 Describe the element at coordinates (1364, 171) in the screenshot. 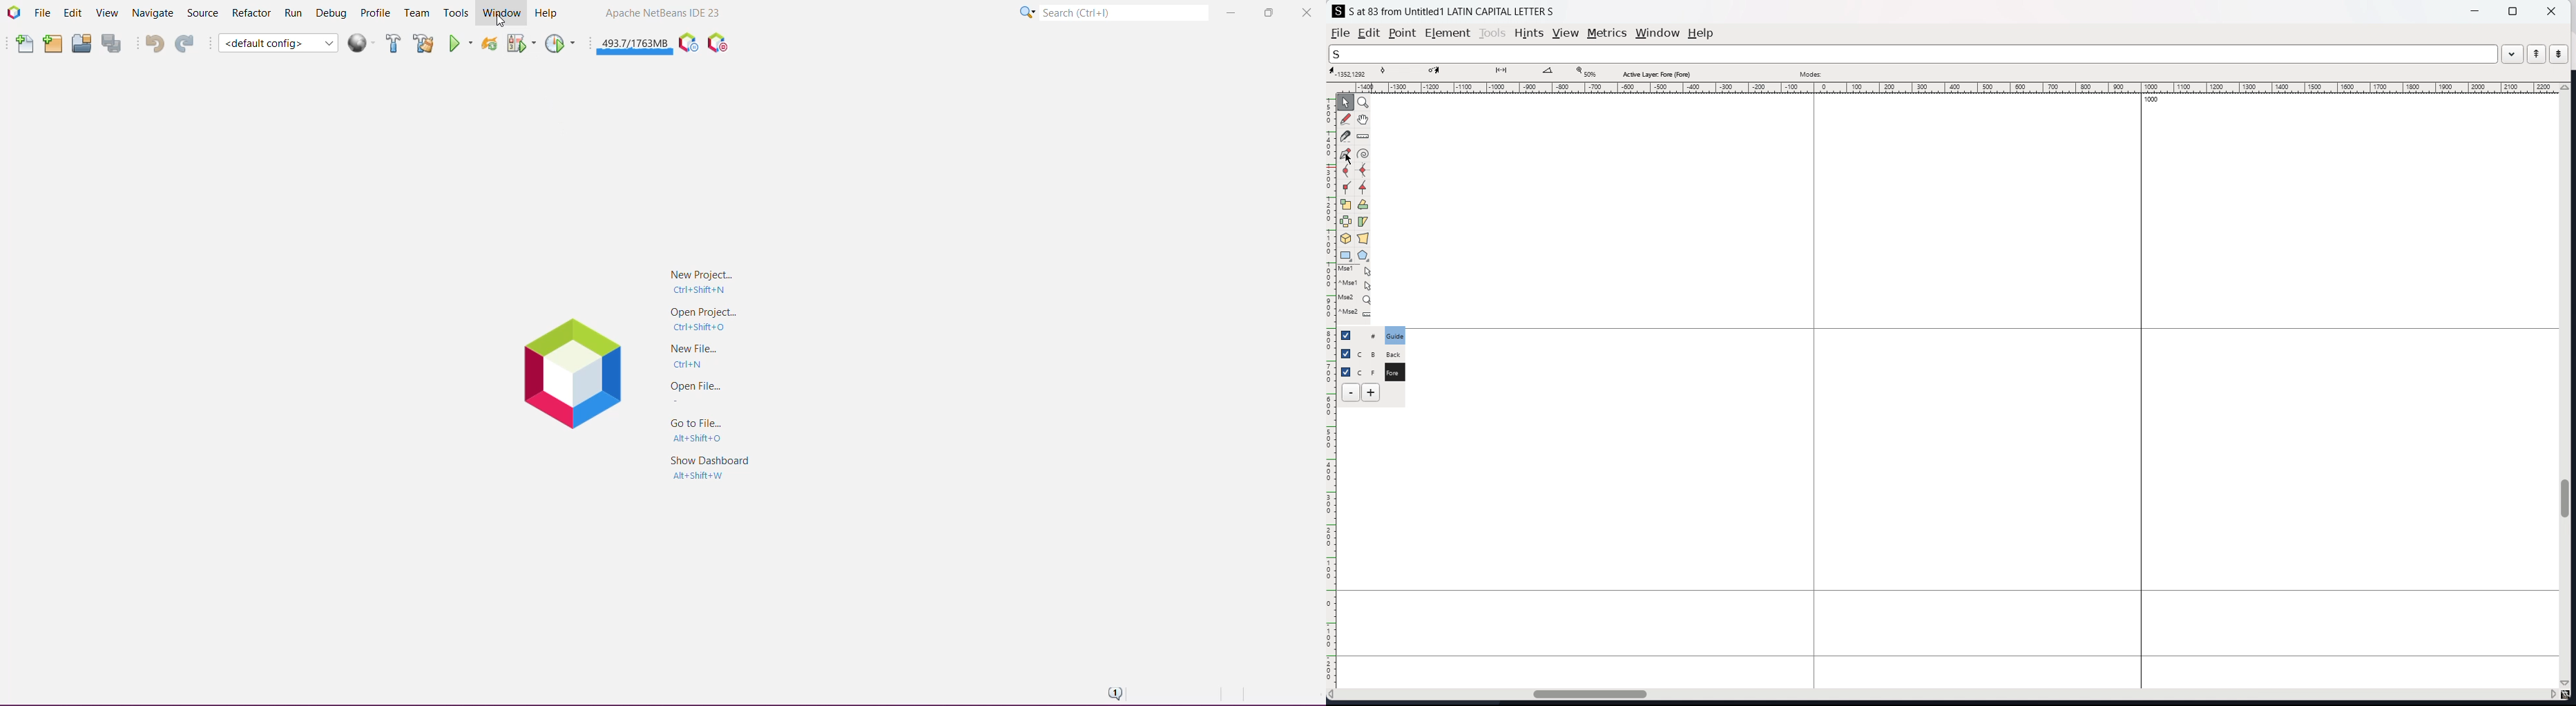

I see `add a curve point always either vertically or horizontally` at that location.